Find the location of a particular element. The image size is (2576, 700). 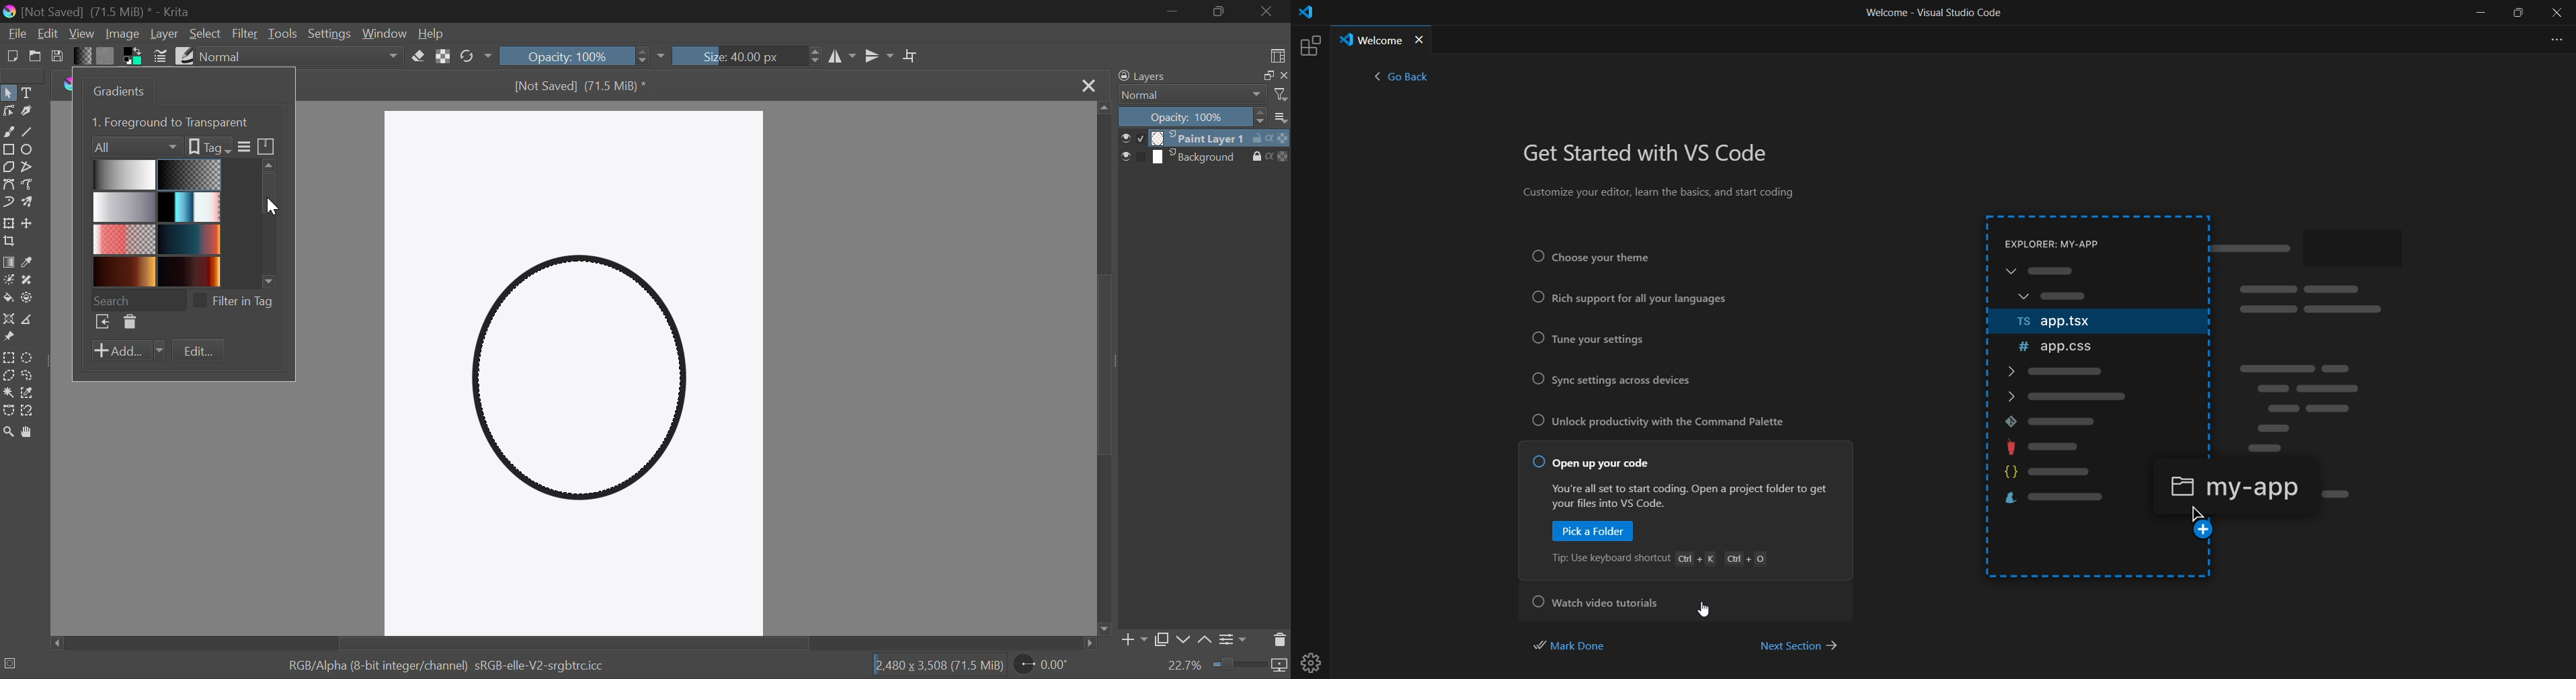

[Not Saved] (71.5 MiB) * - Krita is located at coordinates (106, 13).